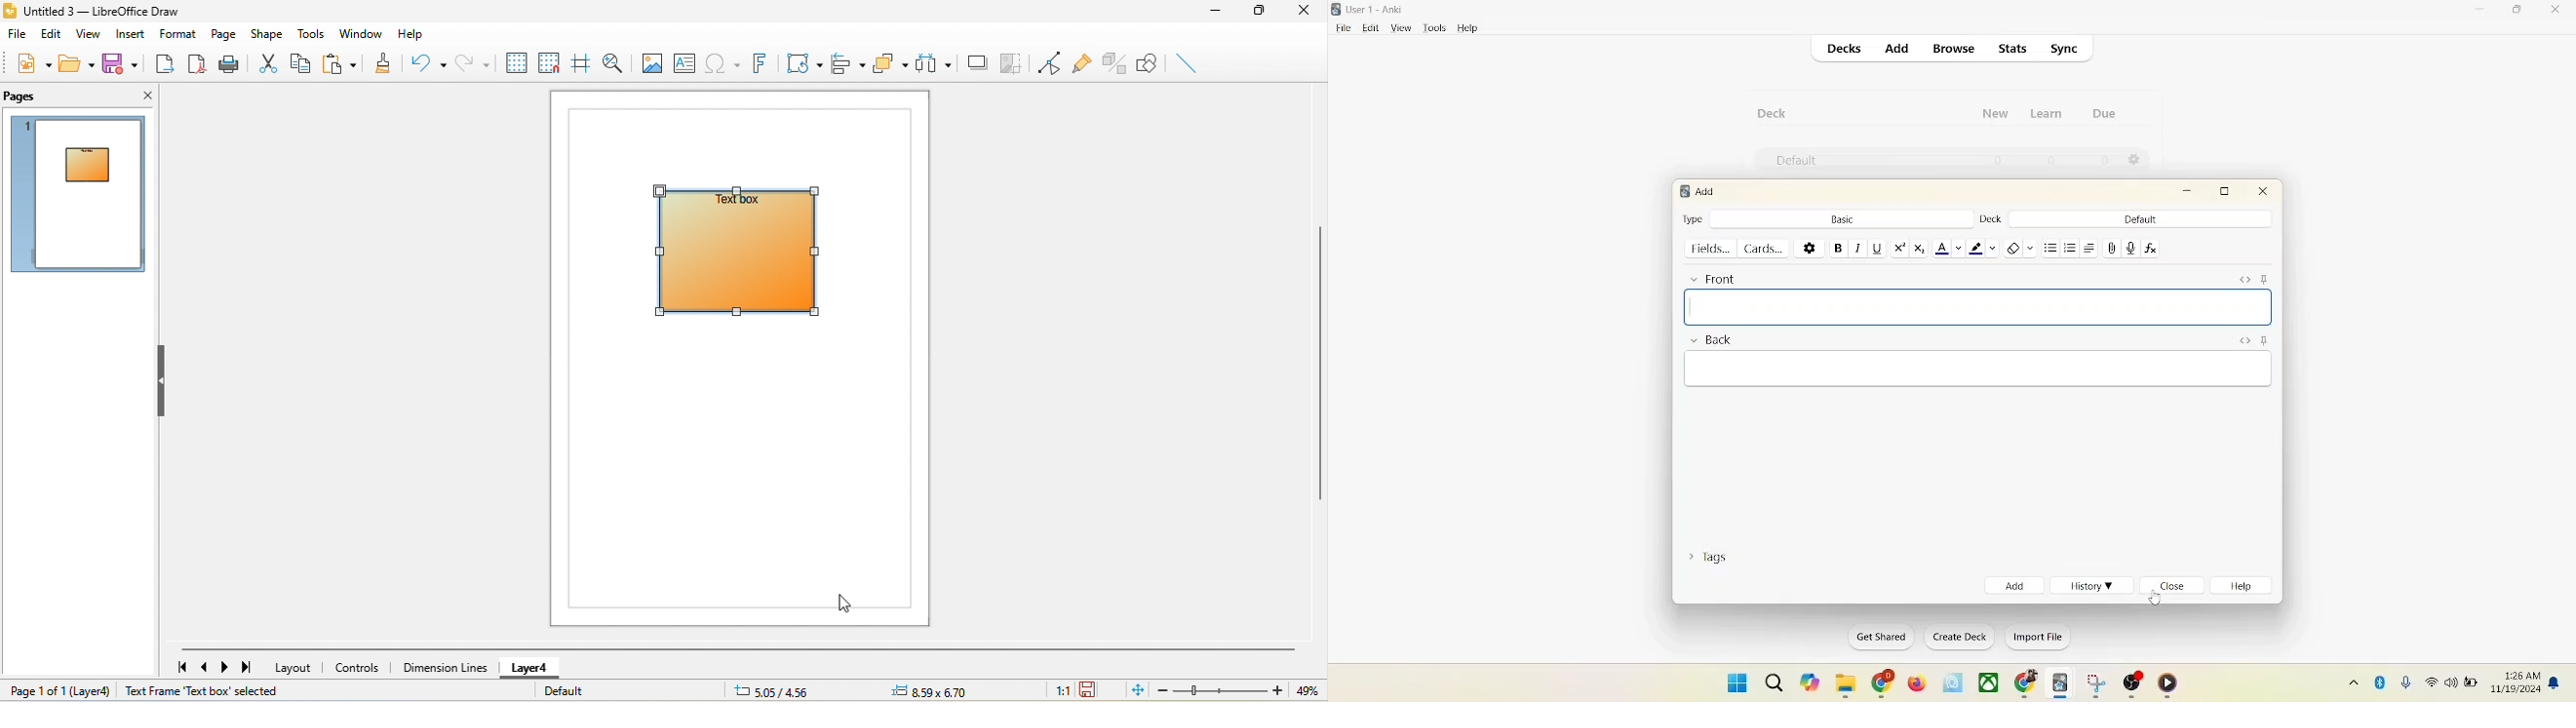 The height and width of the screenshot is (728, 2576). I want to click on window, so click(358, 33).